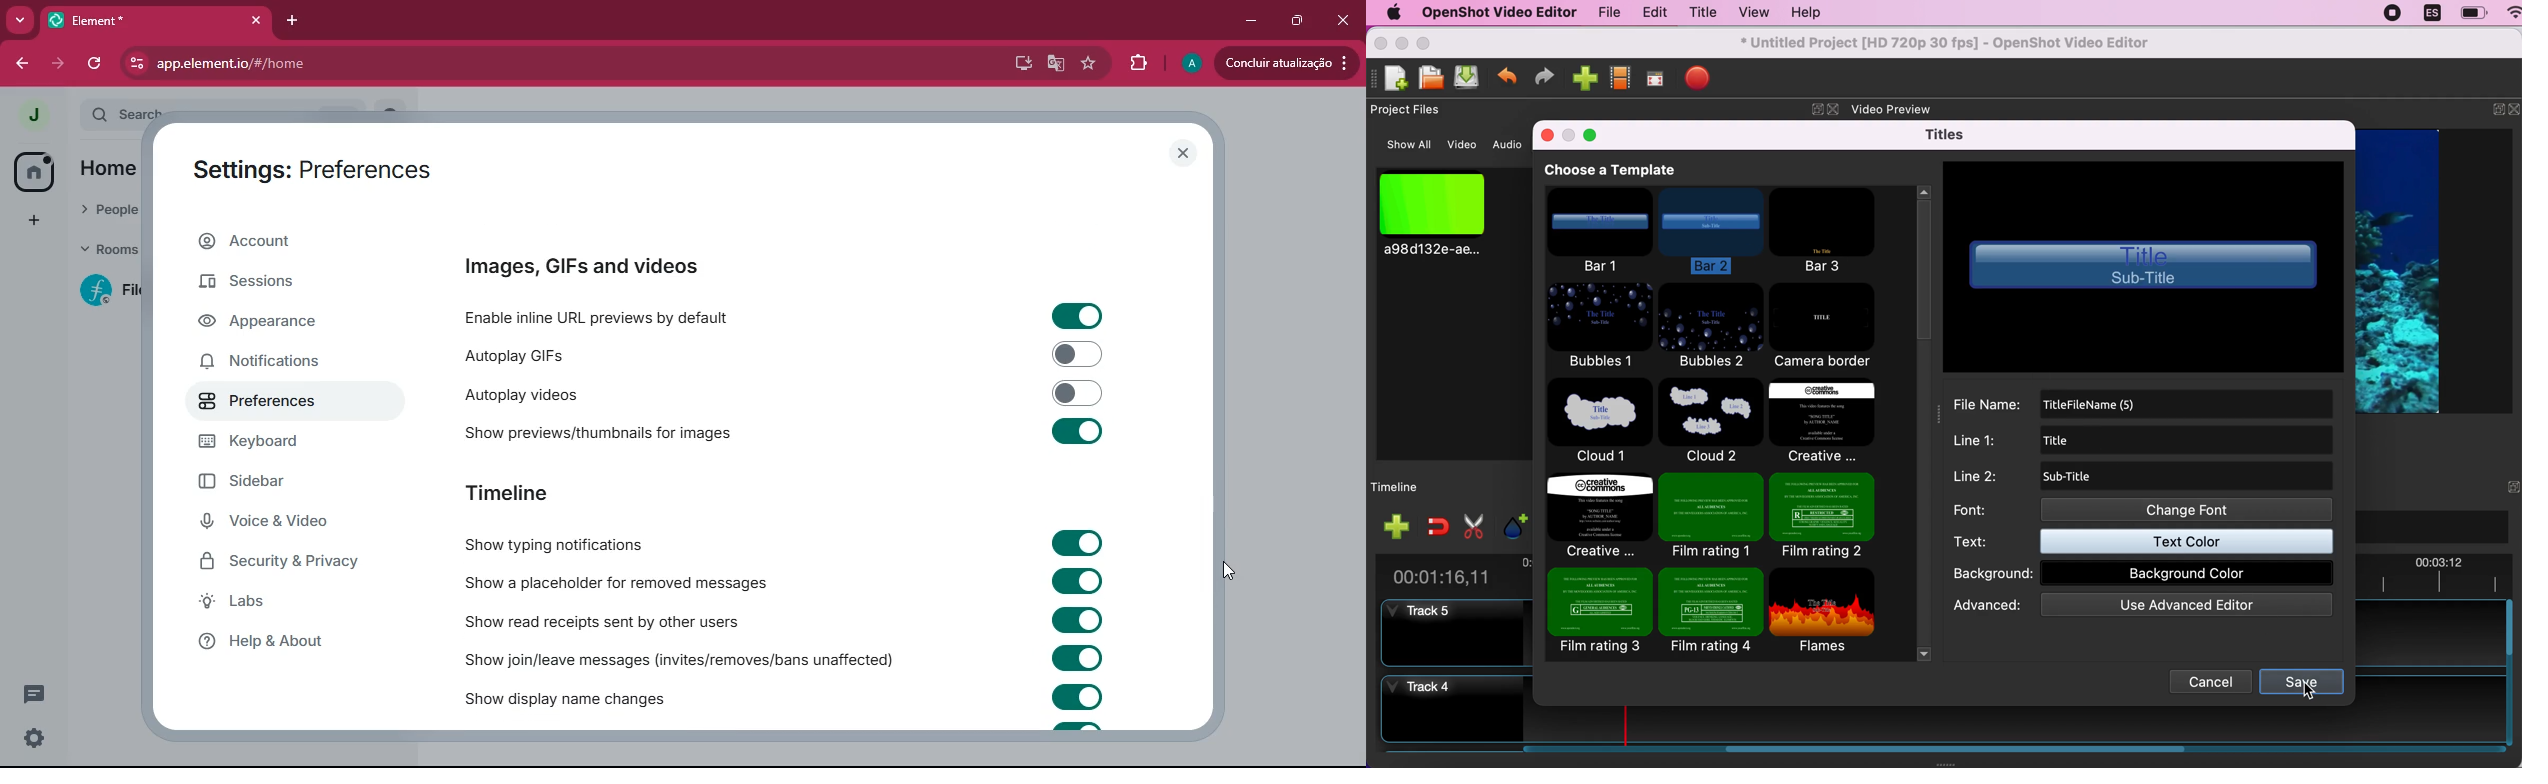 The height and width of the screenshot is (784, 2548). What do you see at coordinates (1079, 581) in the screenshot?
I see `toggle on/off` at bounding box center [1079, 581].